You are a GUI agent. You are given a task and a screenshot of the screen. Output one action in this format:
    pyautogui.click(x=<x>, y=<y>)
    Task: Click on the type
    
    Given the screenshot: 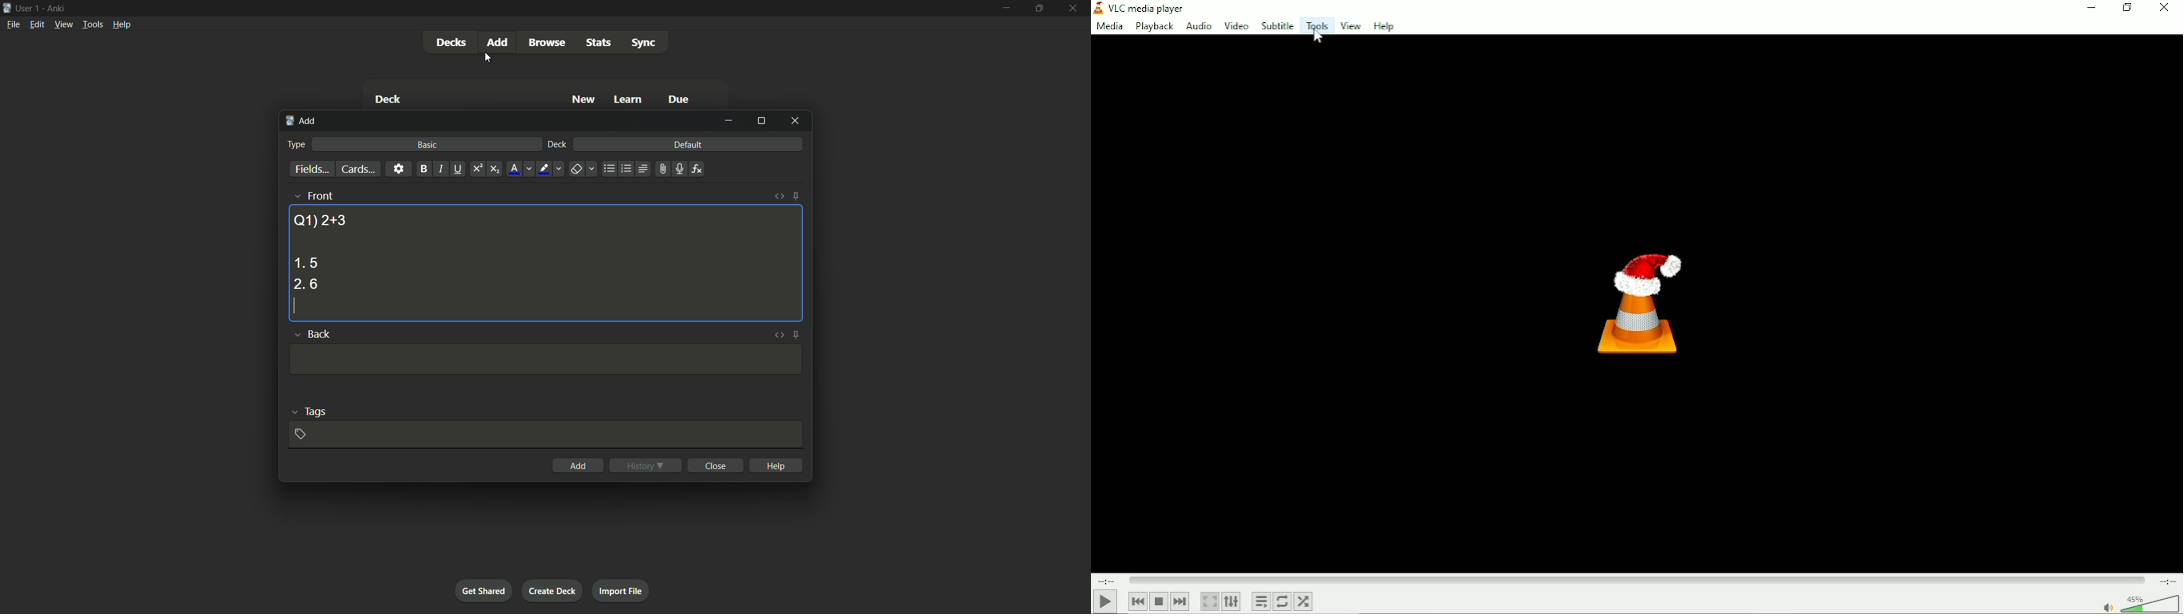 What is the action you would take?
    pyautogui.click(x=295, y=144)
    